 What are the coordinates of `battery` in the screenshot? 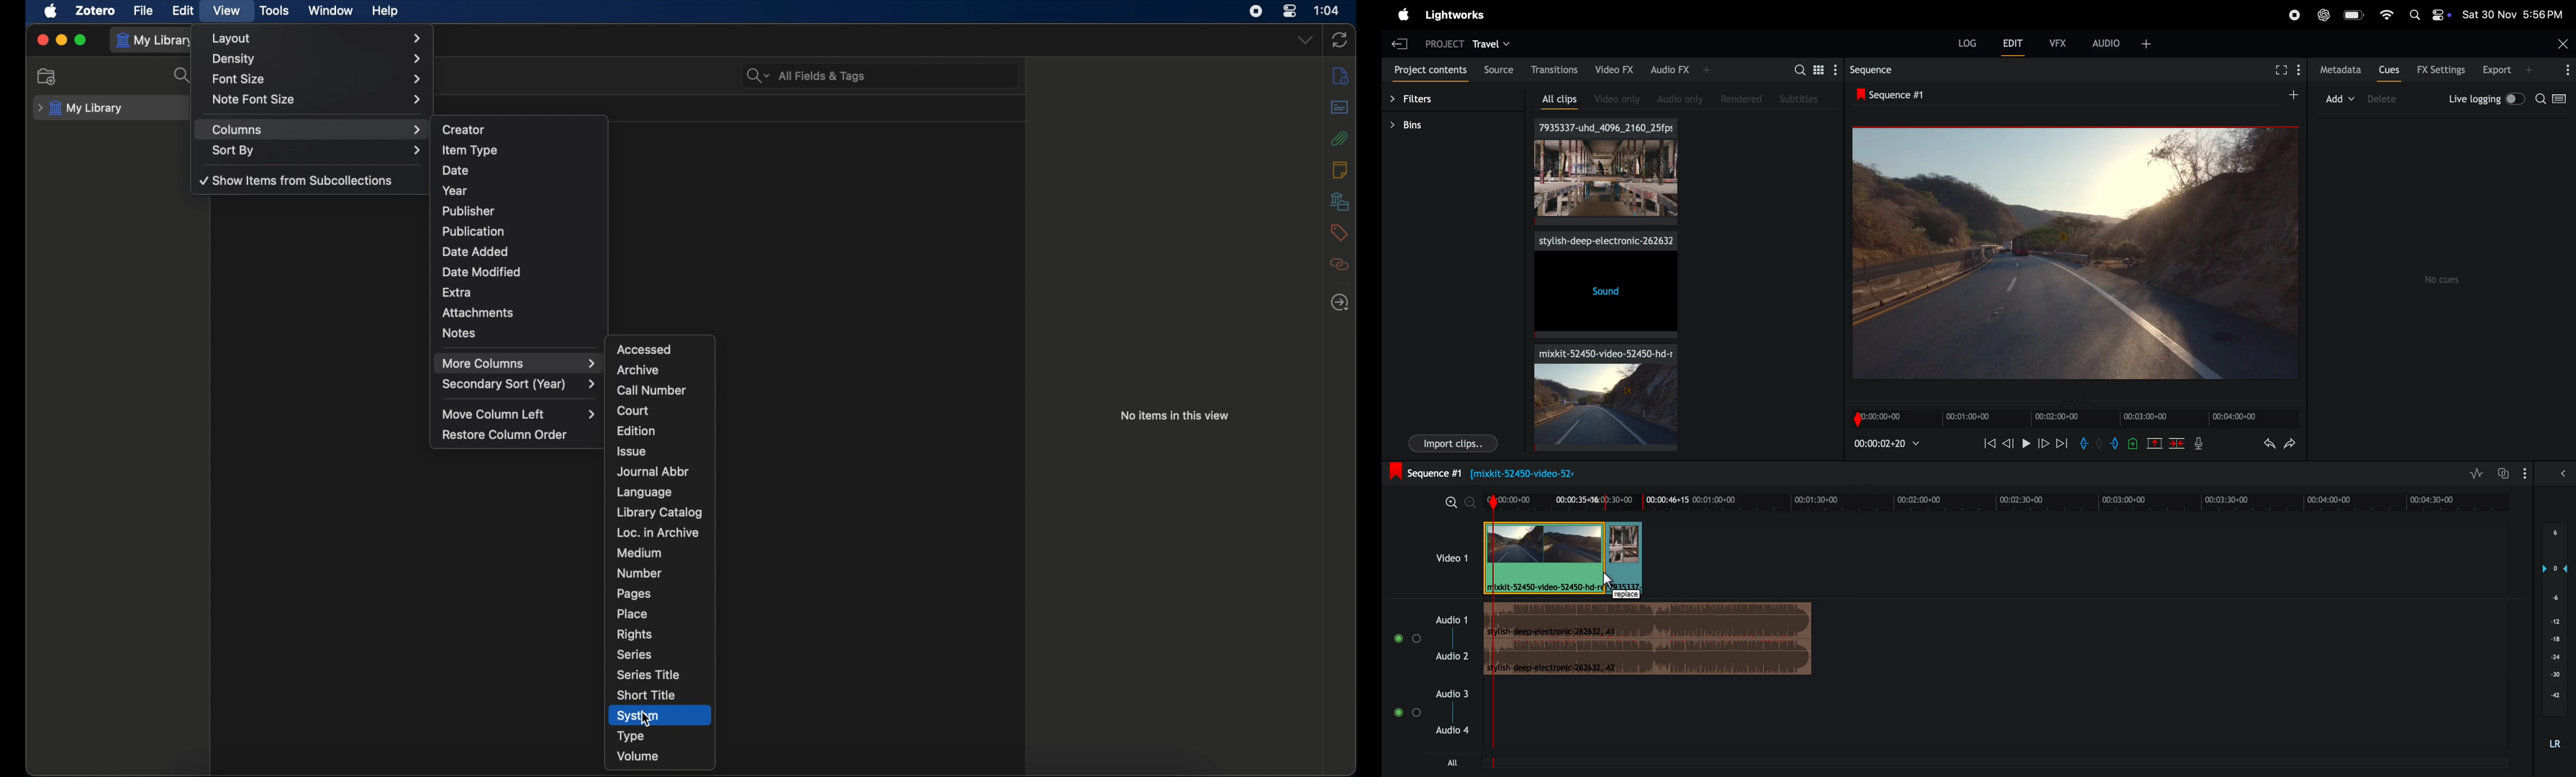 It's located at (2355, 16).